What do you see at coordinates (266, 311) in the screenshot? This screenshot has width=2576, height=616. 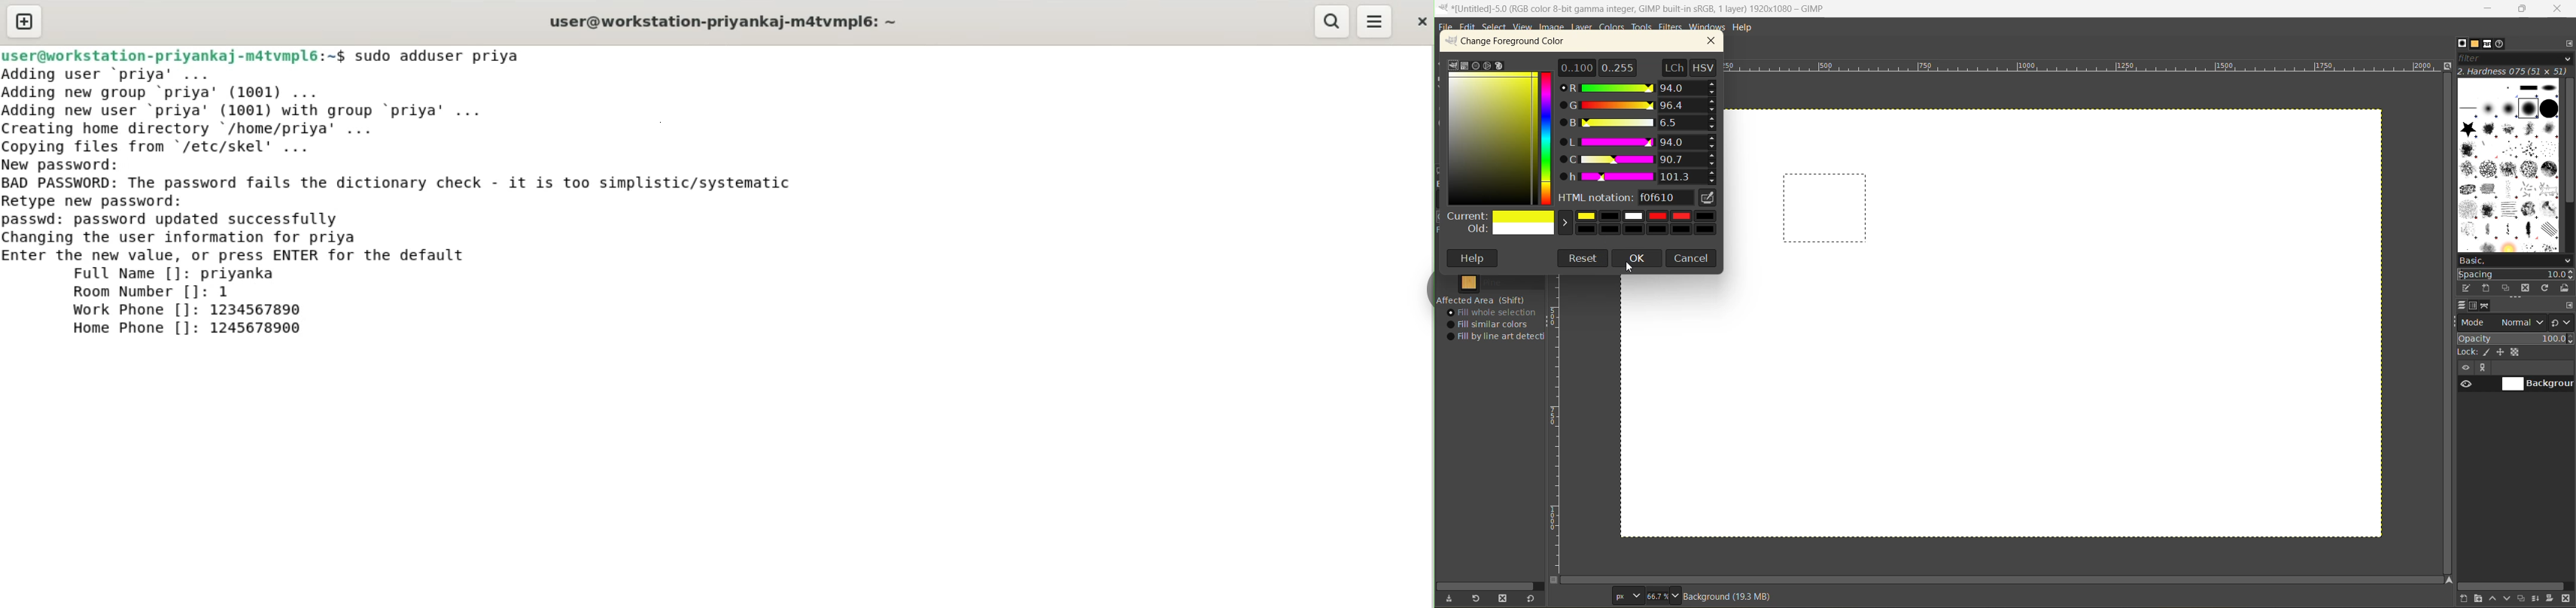 I see `1234567890` at bounding box center [266, 311].